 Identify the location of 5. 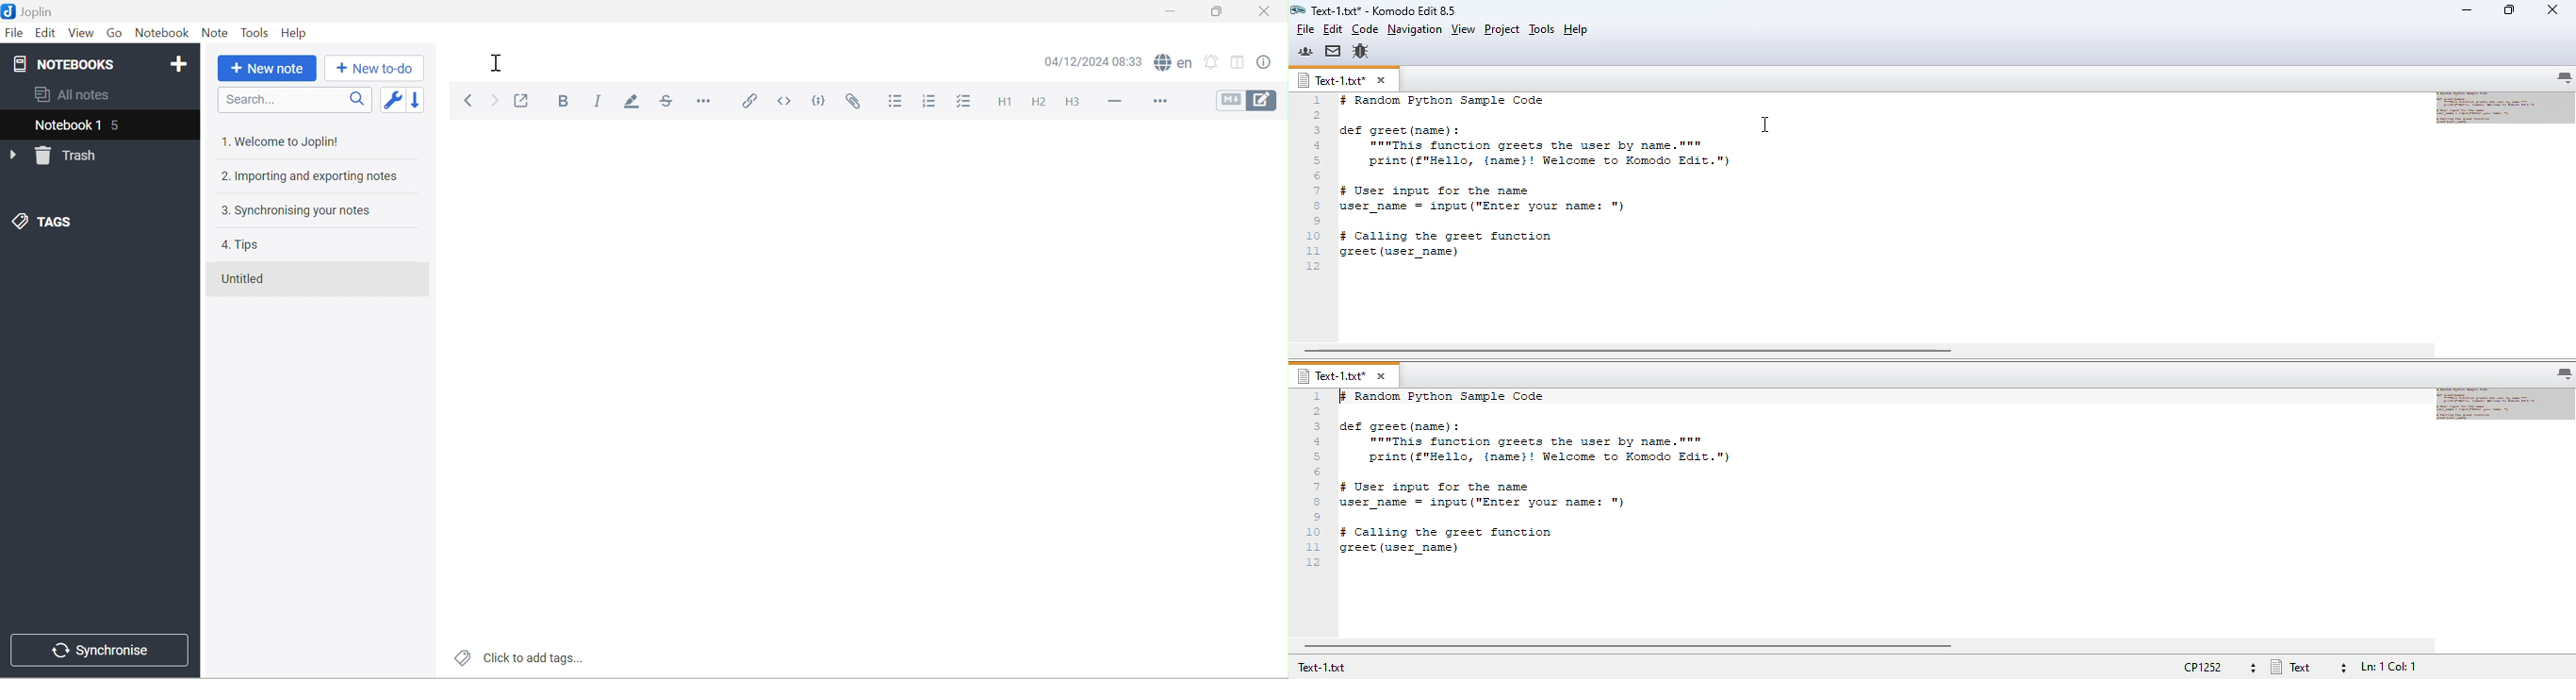
(117, 126).